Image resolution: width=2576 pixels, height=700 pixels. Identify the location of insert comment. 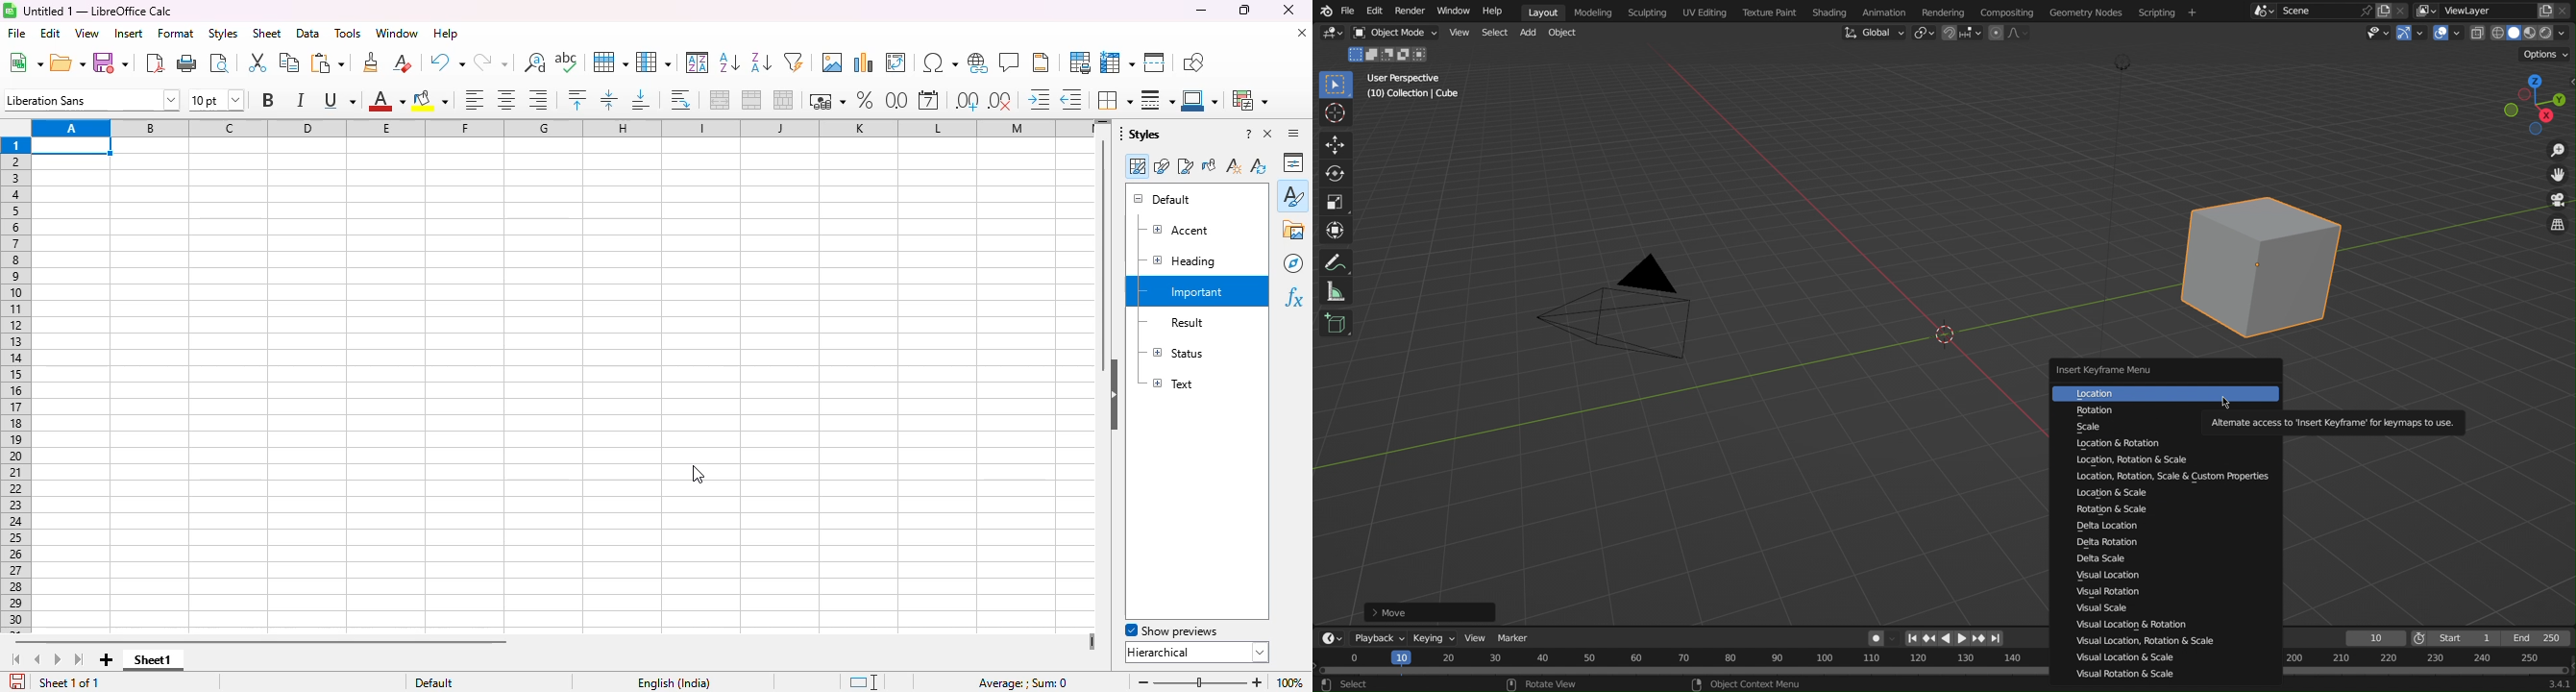
(1010, 62).